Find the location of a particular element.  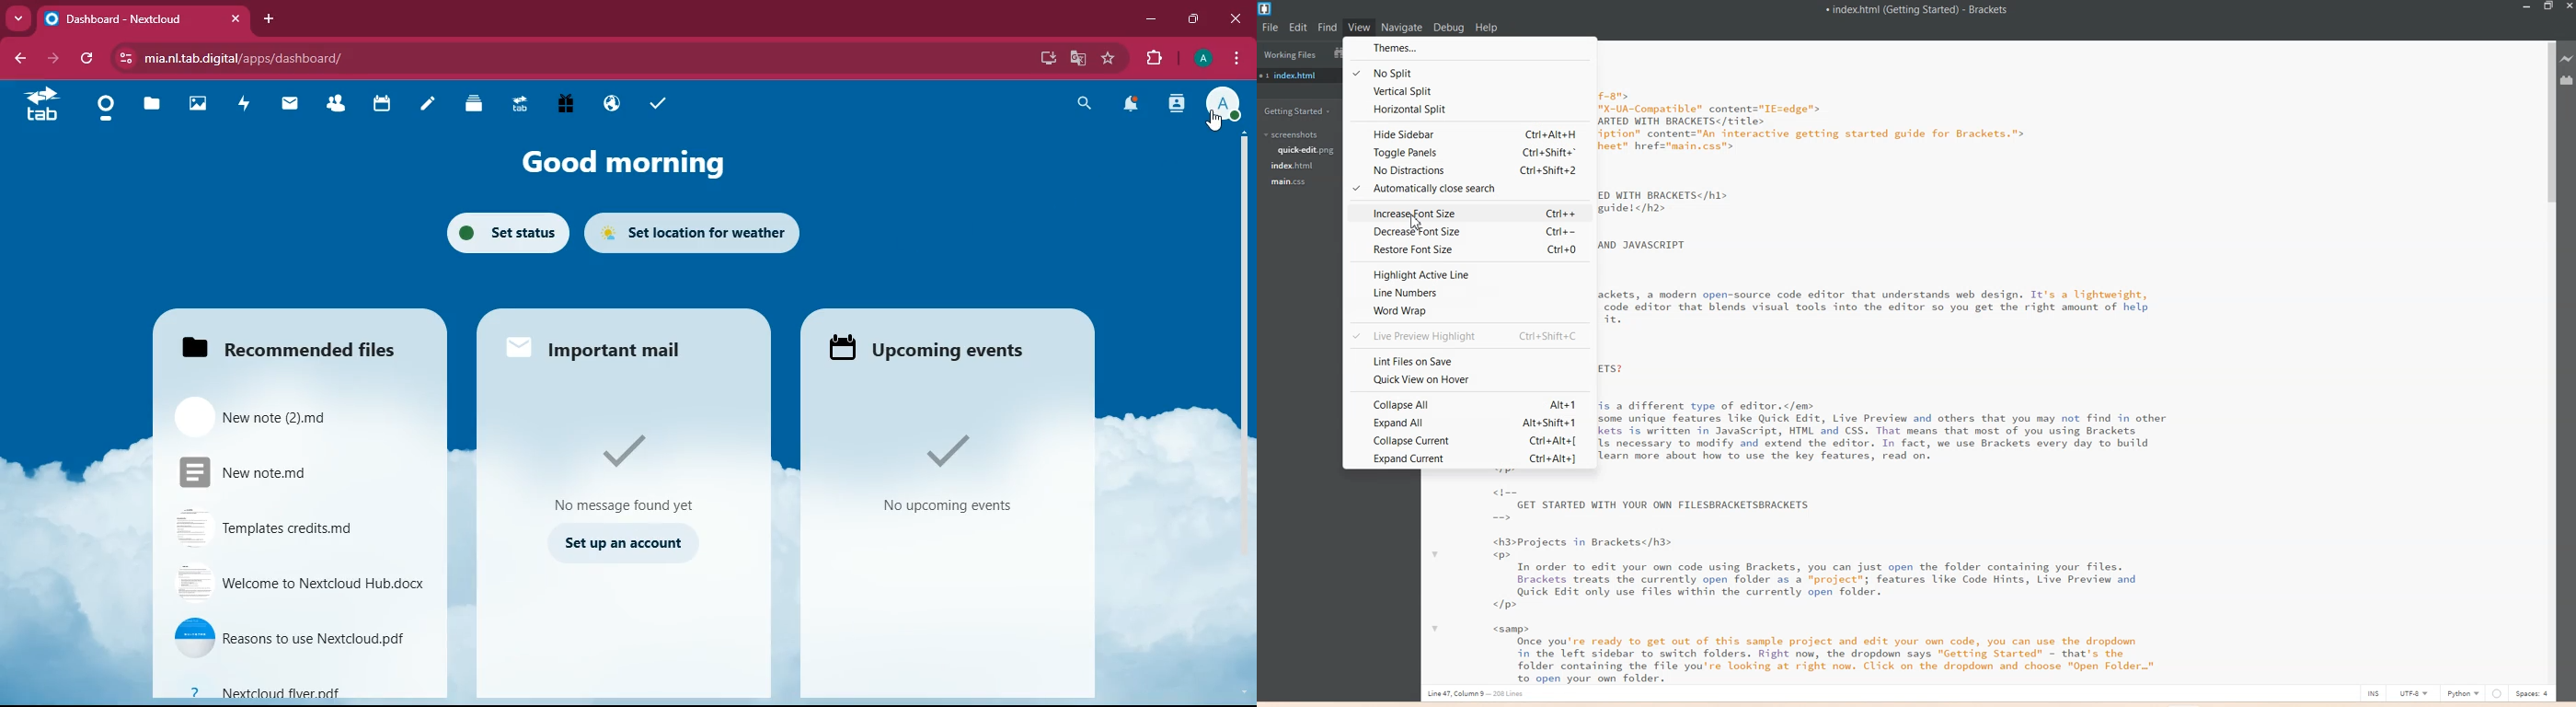

tab is located at coordinates (44, 107).